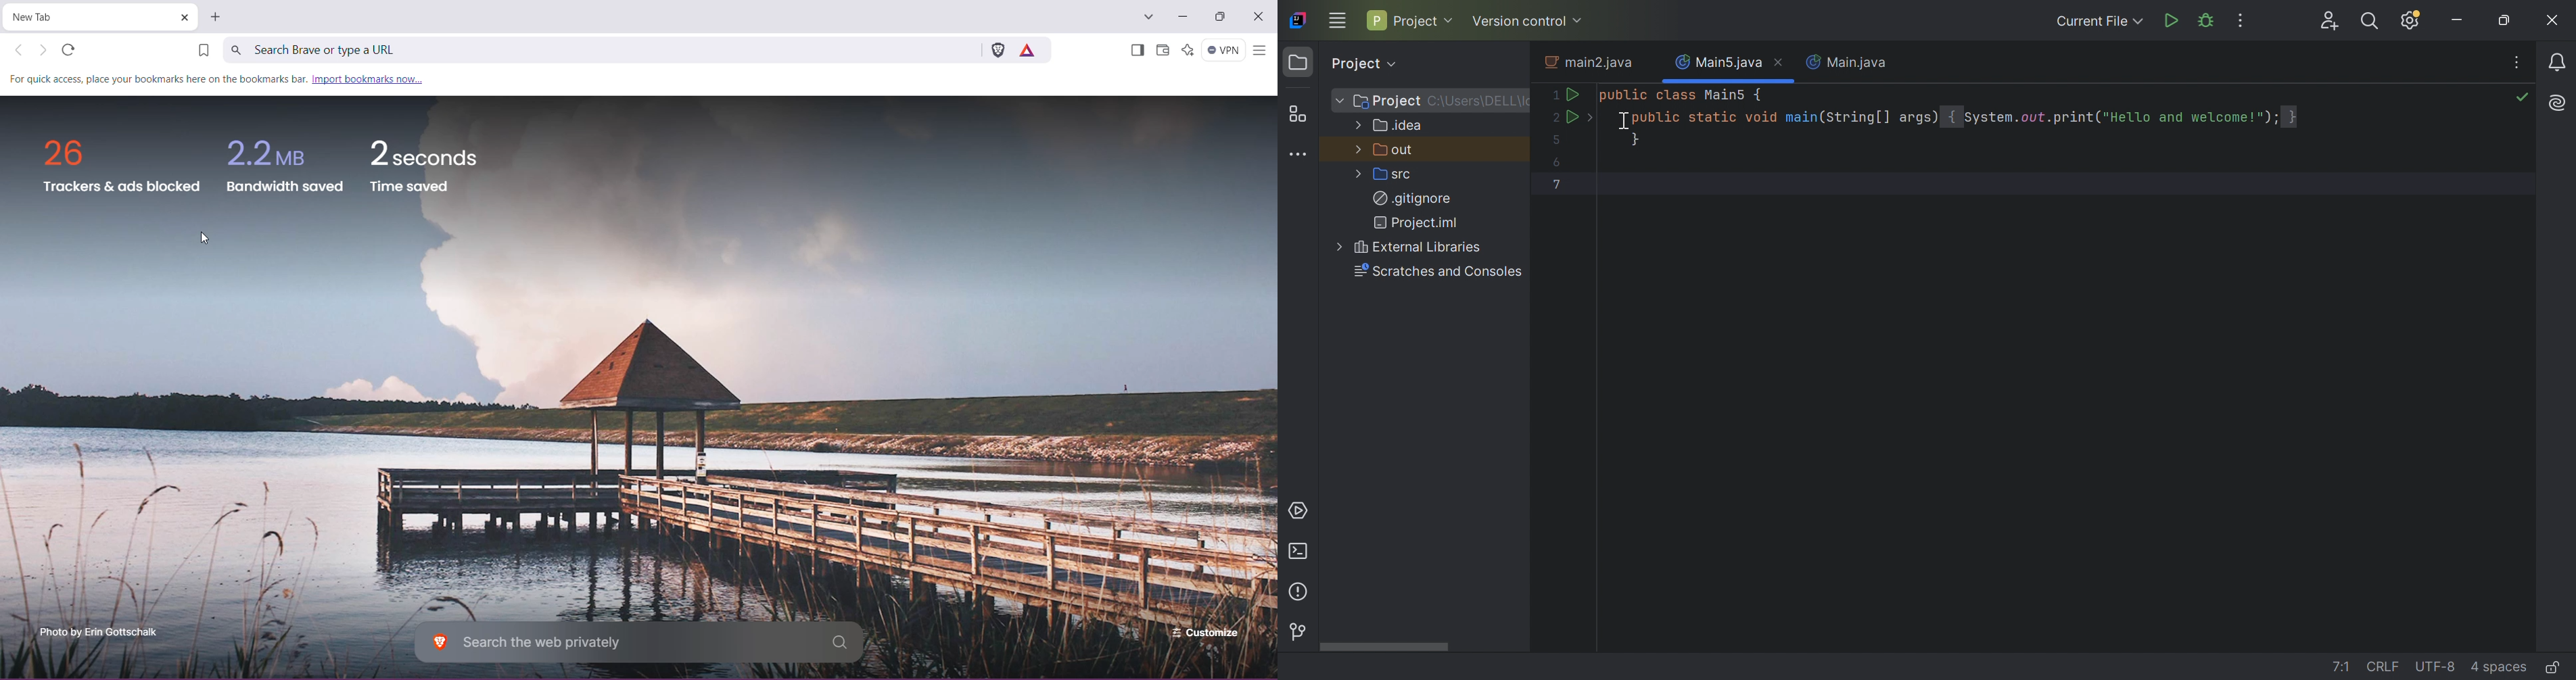  What do you see at coordinates (287, 166) in the screenshot?
I see `2.2 MB bandwidth saved` at bounding box center [287, 166].